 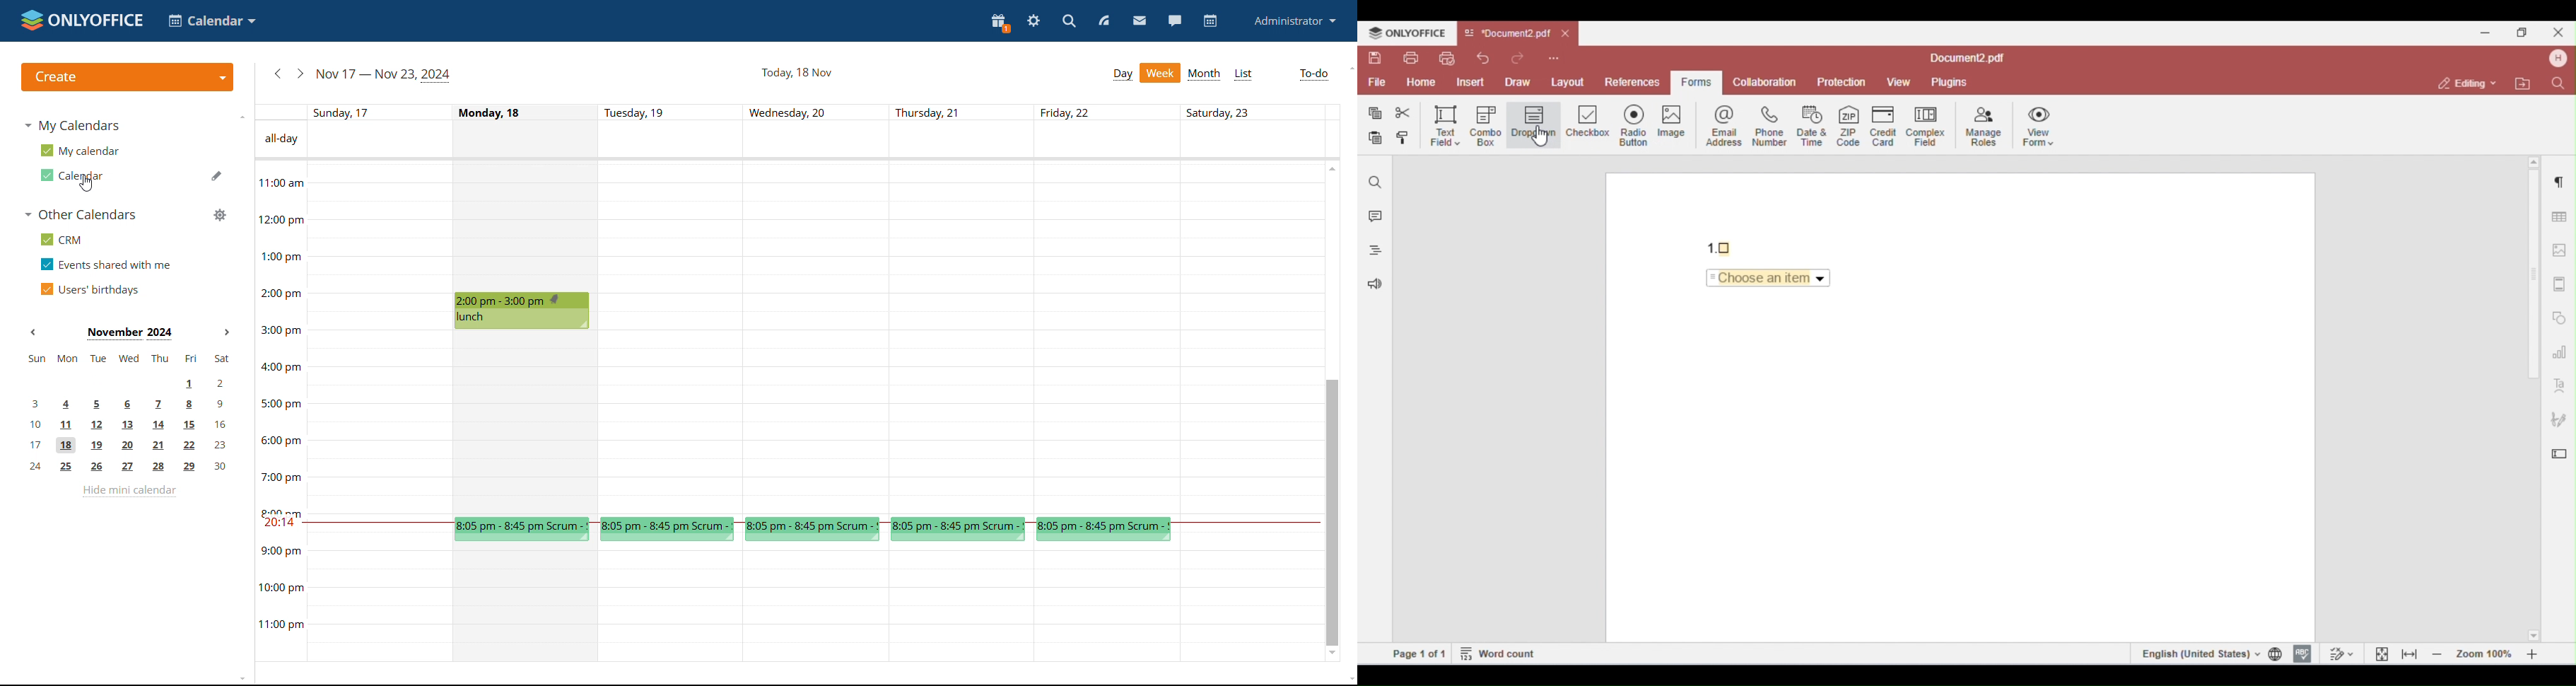 I want to click on thursday, so click(x=961, y=604).